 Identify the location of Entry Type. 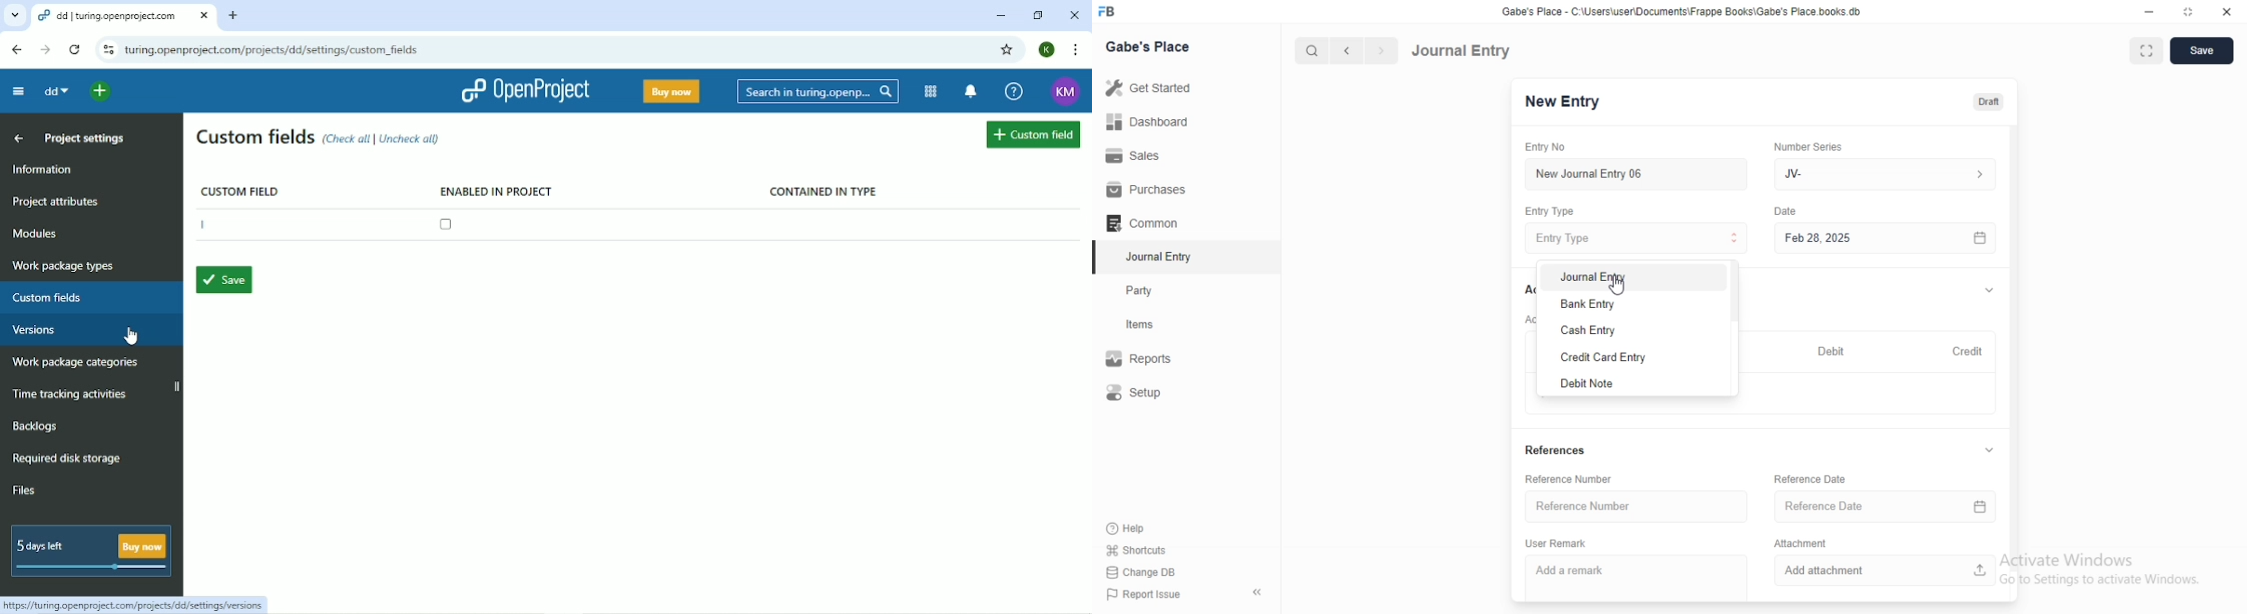
(1636, 238).